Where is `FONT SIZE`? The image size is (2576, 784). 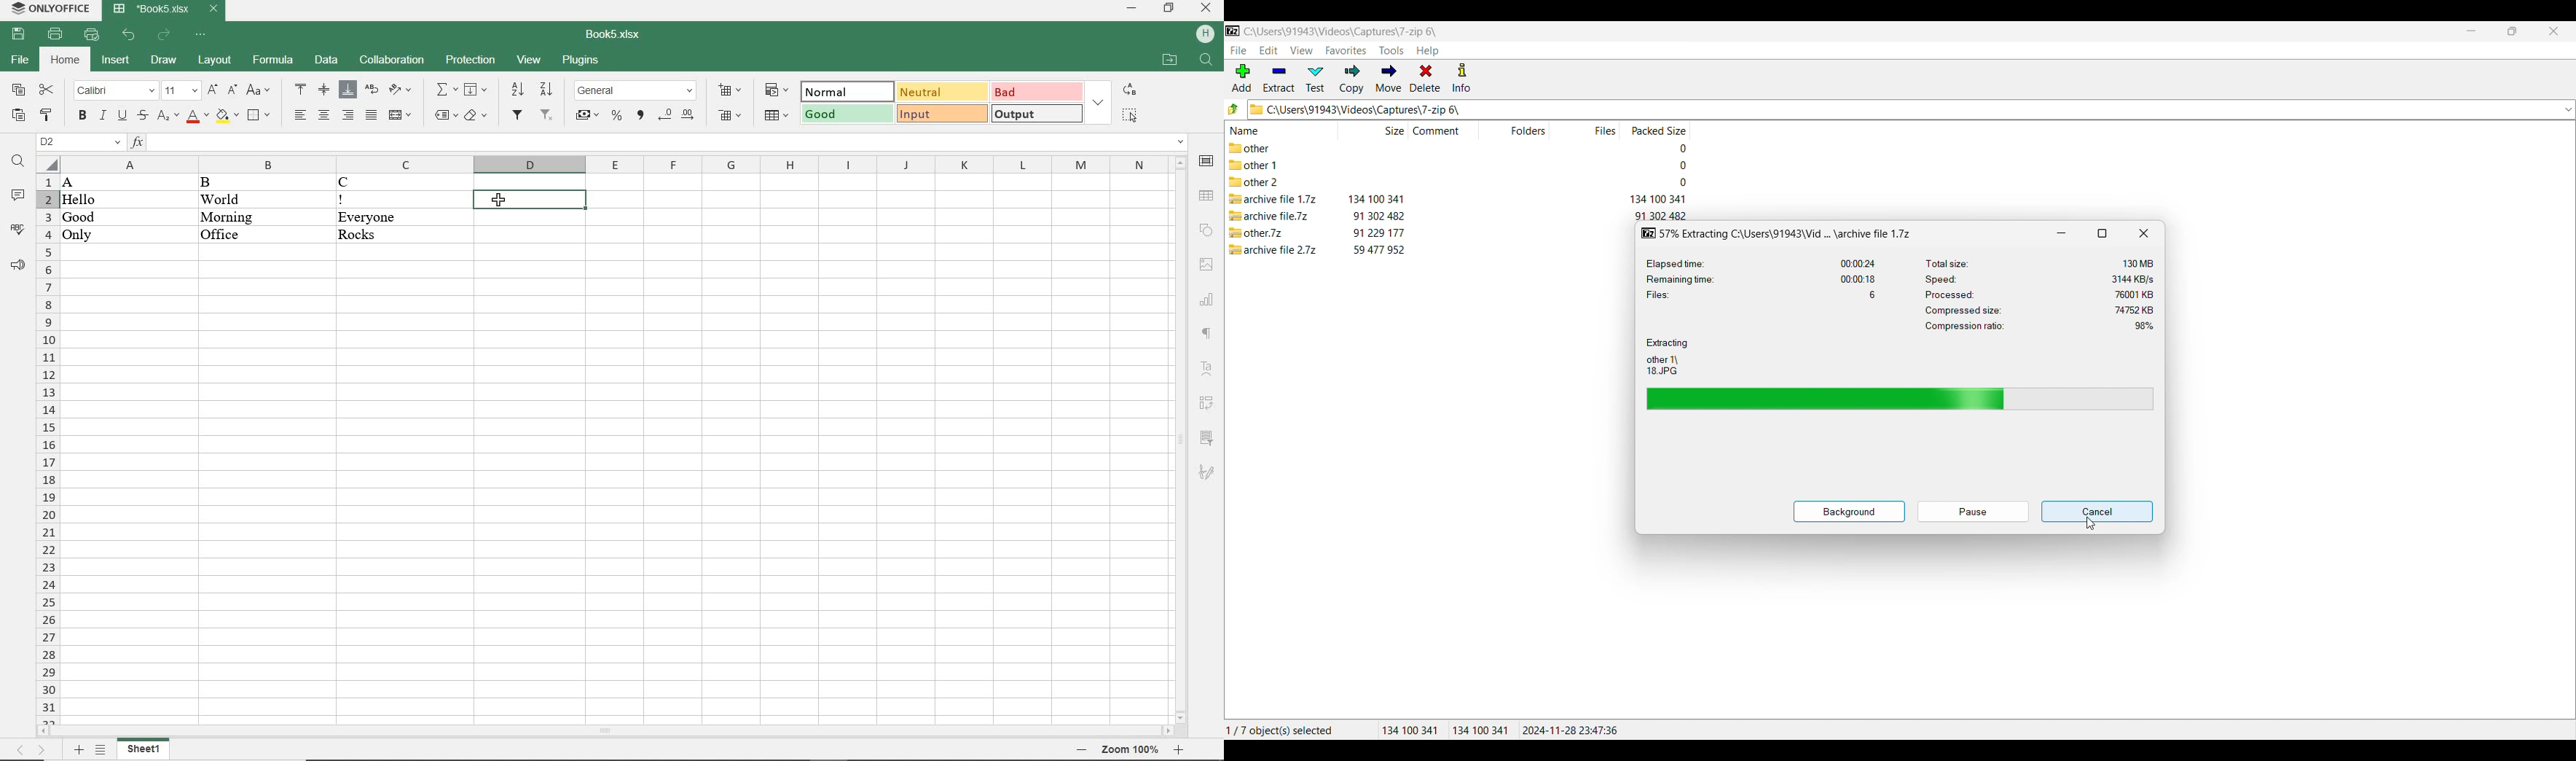 FONT SIZE is located at coordinates (181, 90).